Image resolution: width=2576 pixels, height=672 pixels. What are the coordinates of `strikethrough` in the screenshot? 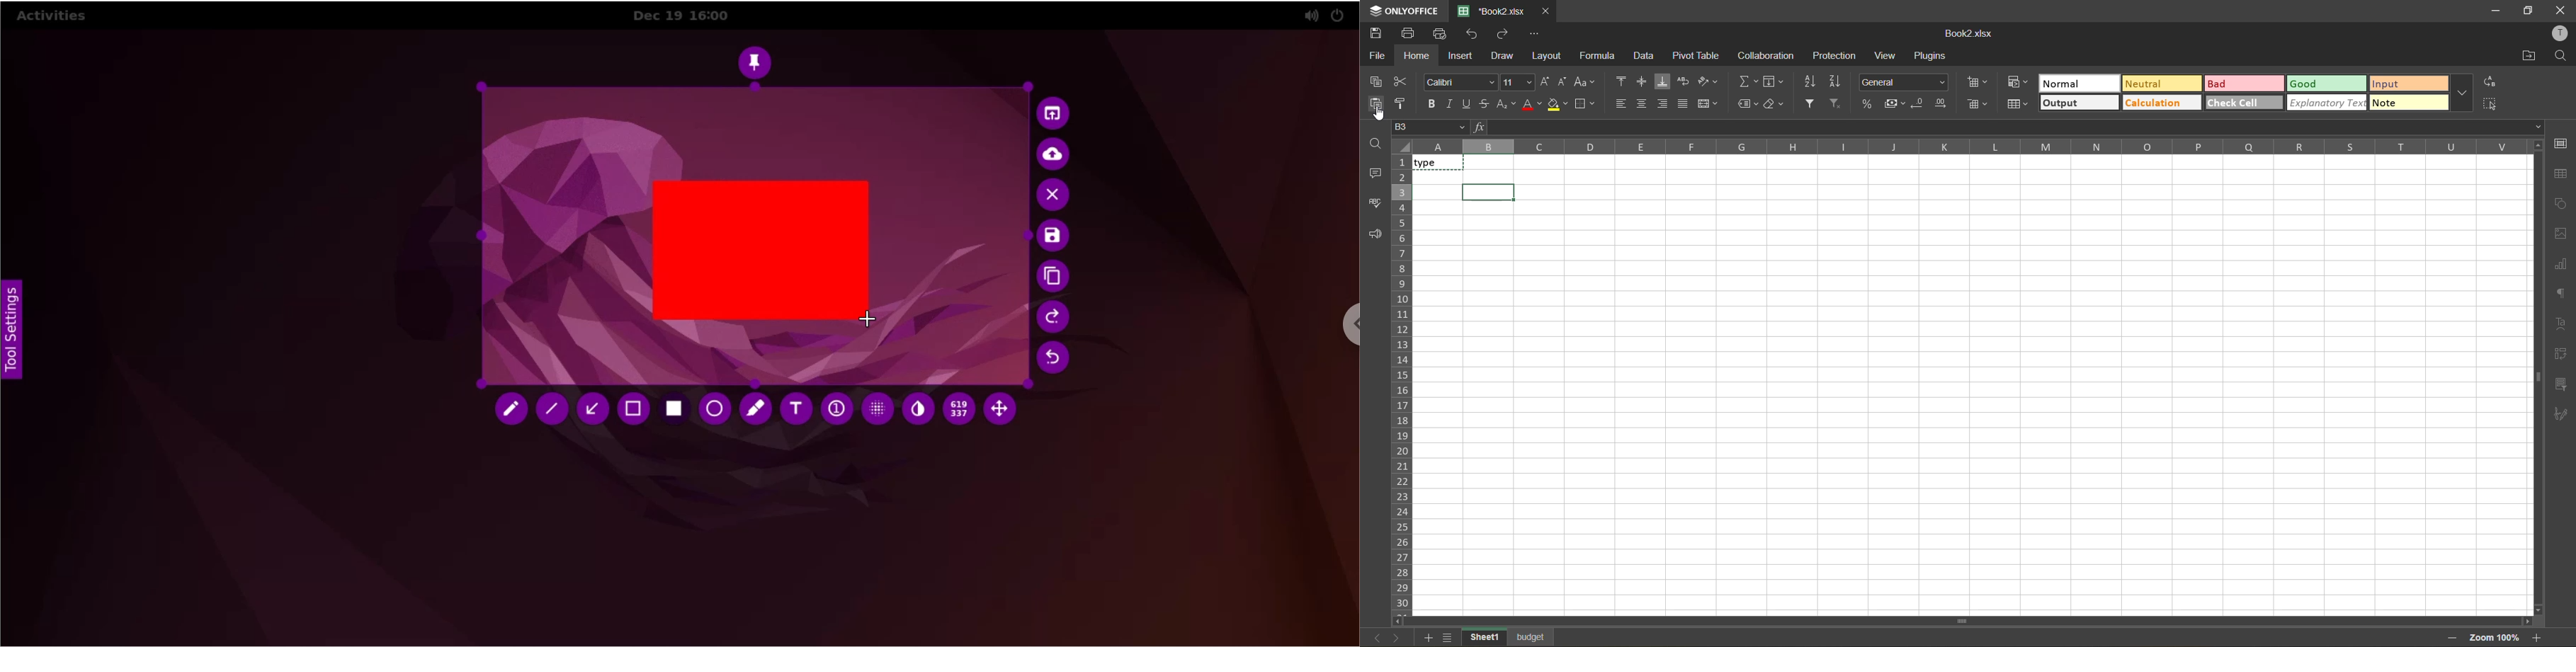 It's located at (1488, 104).